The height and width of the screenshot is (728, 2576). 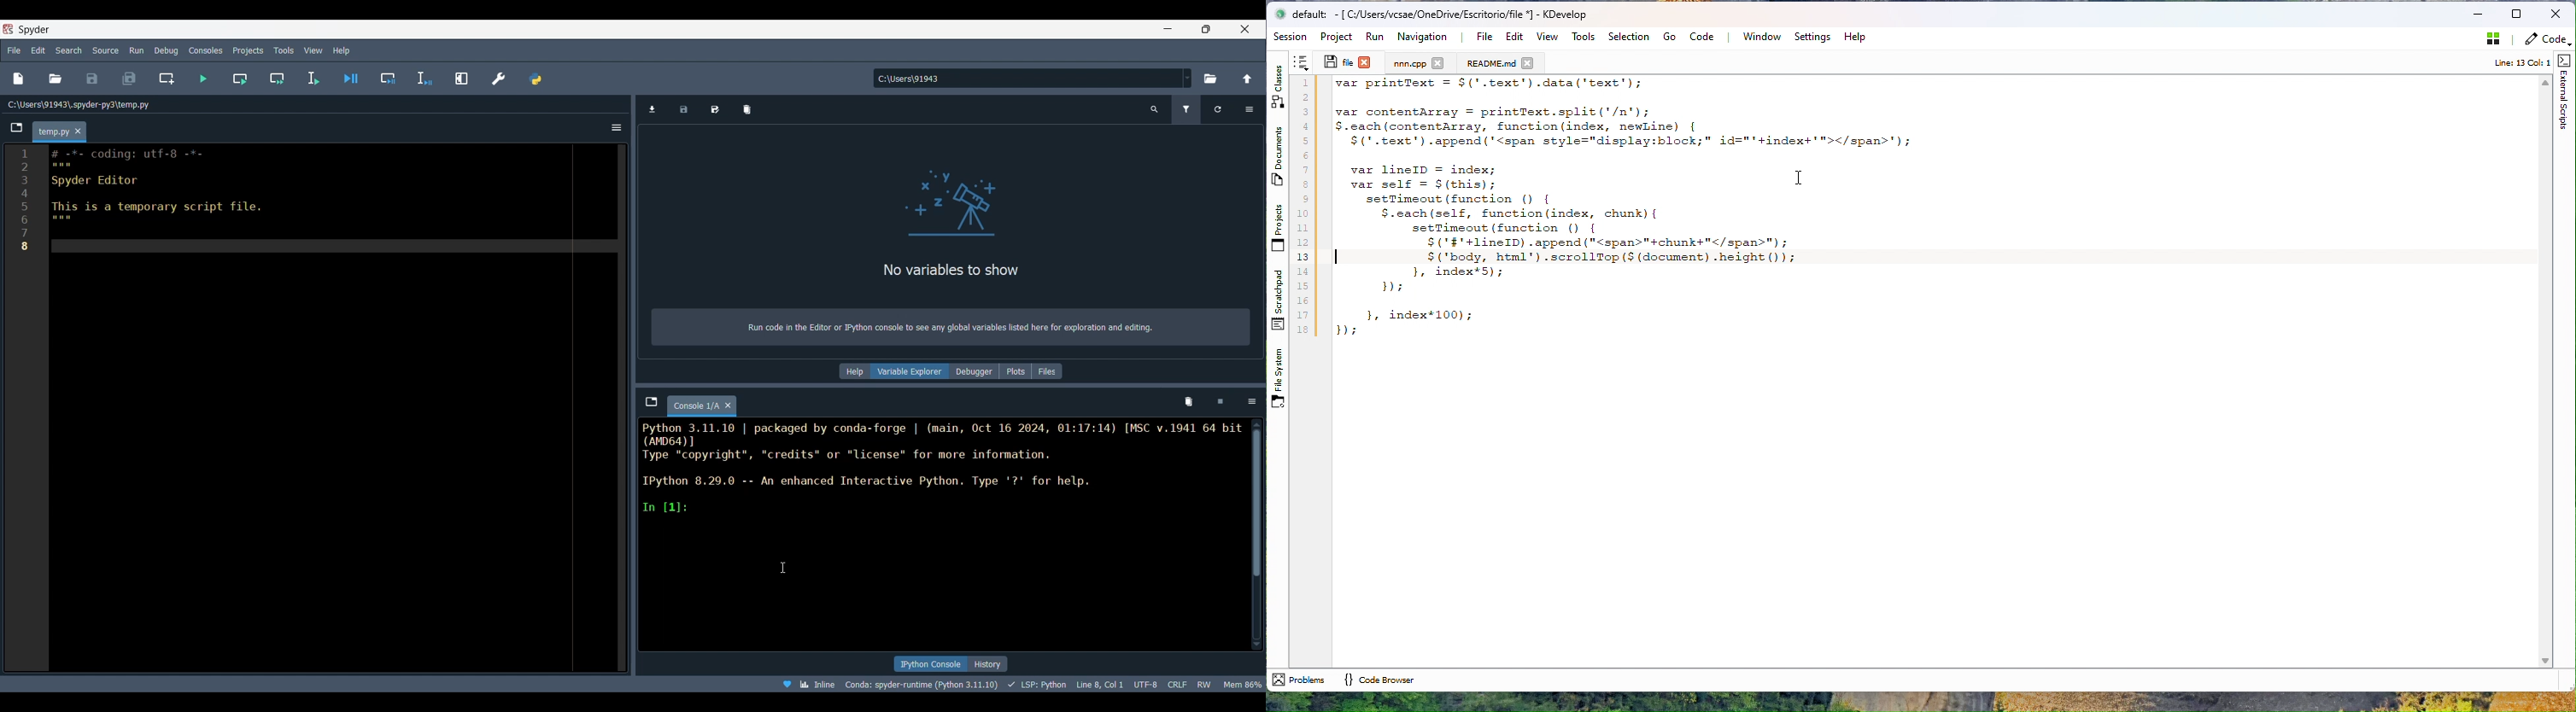 What do you see at coordinates (313, 51) in the screenshot?
I see `View menu` at bounding box center [313, 51].